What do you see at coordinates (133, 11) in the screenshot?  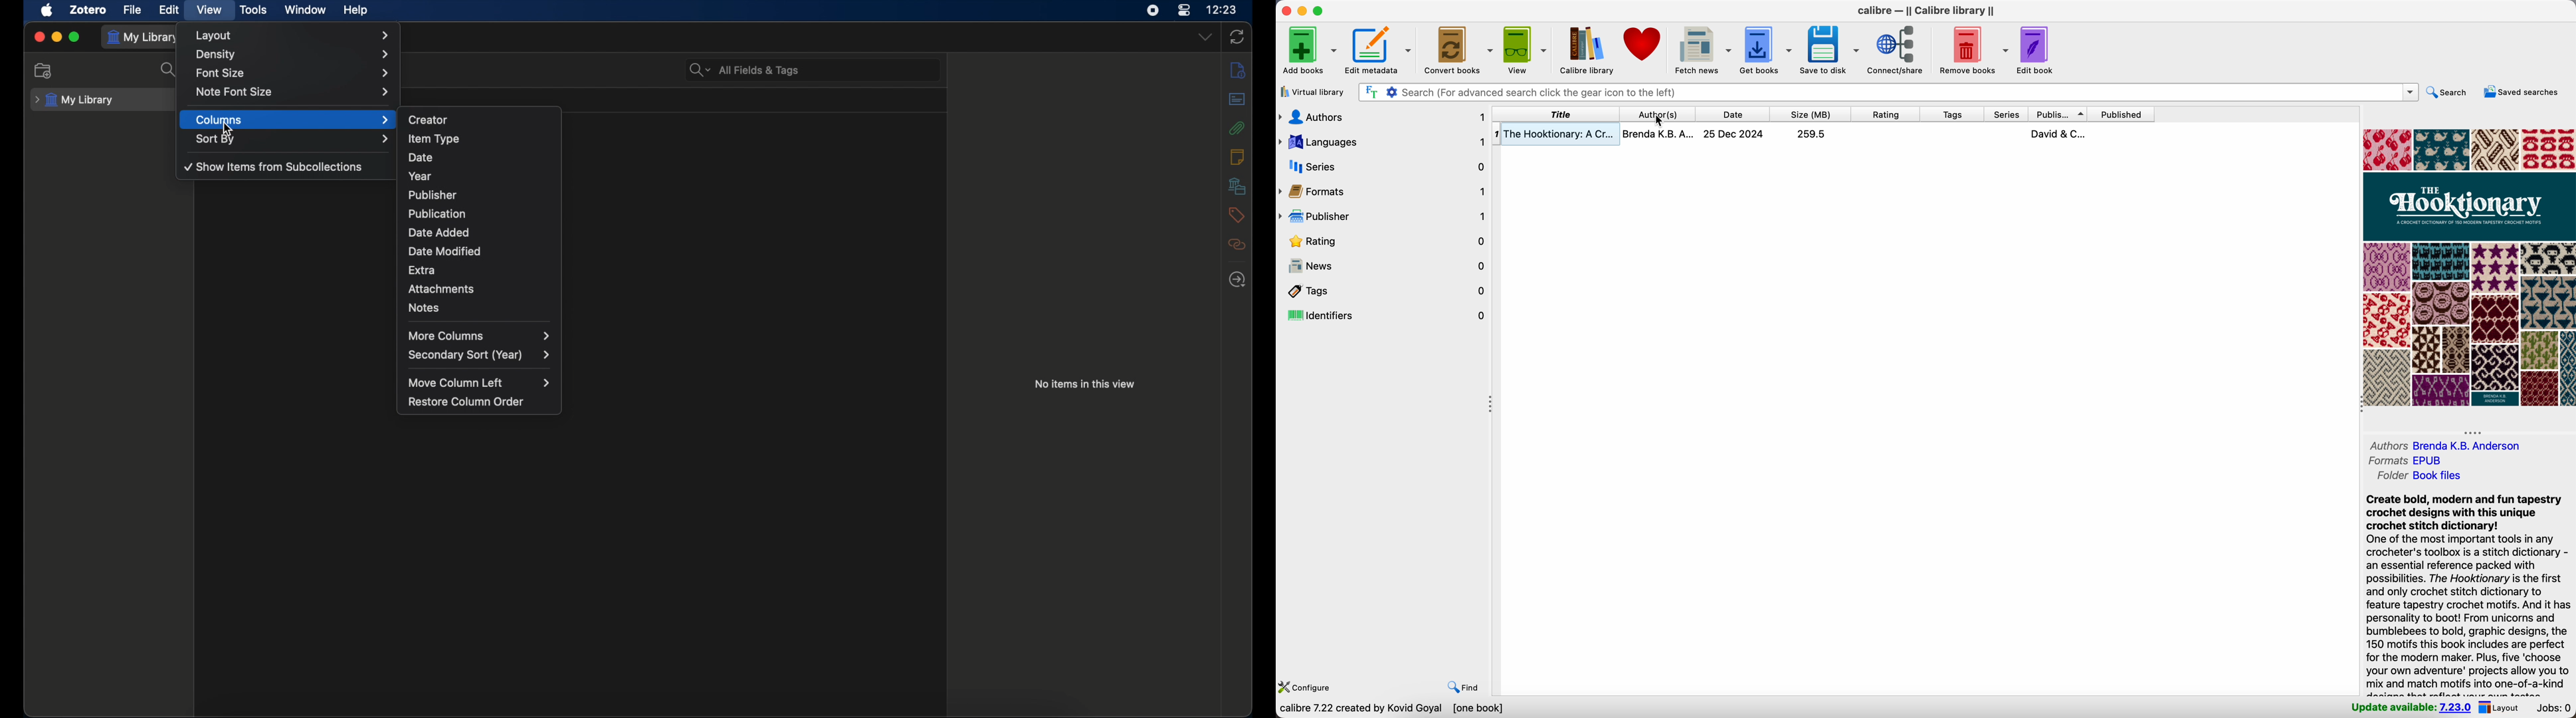 I see `file` at bounding box center [133, 11].